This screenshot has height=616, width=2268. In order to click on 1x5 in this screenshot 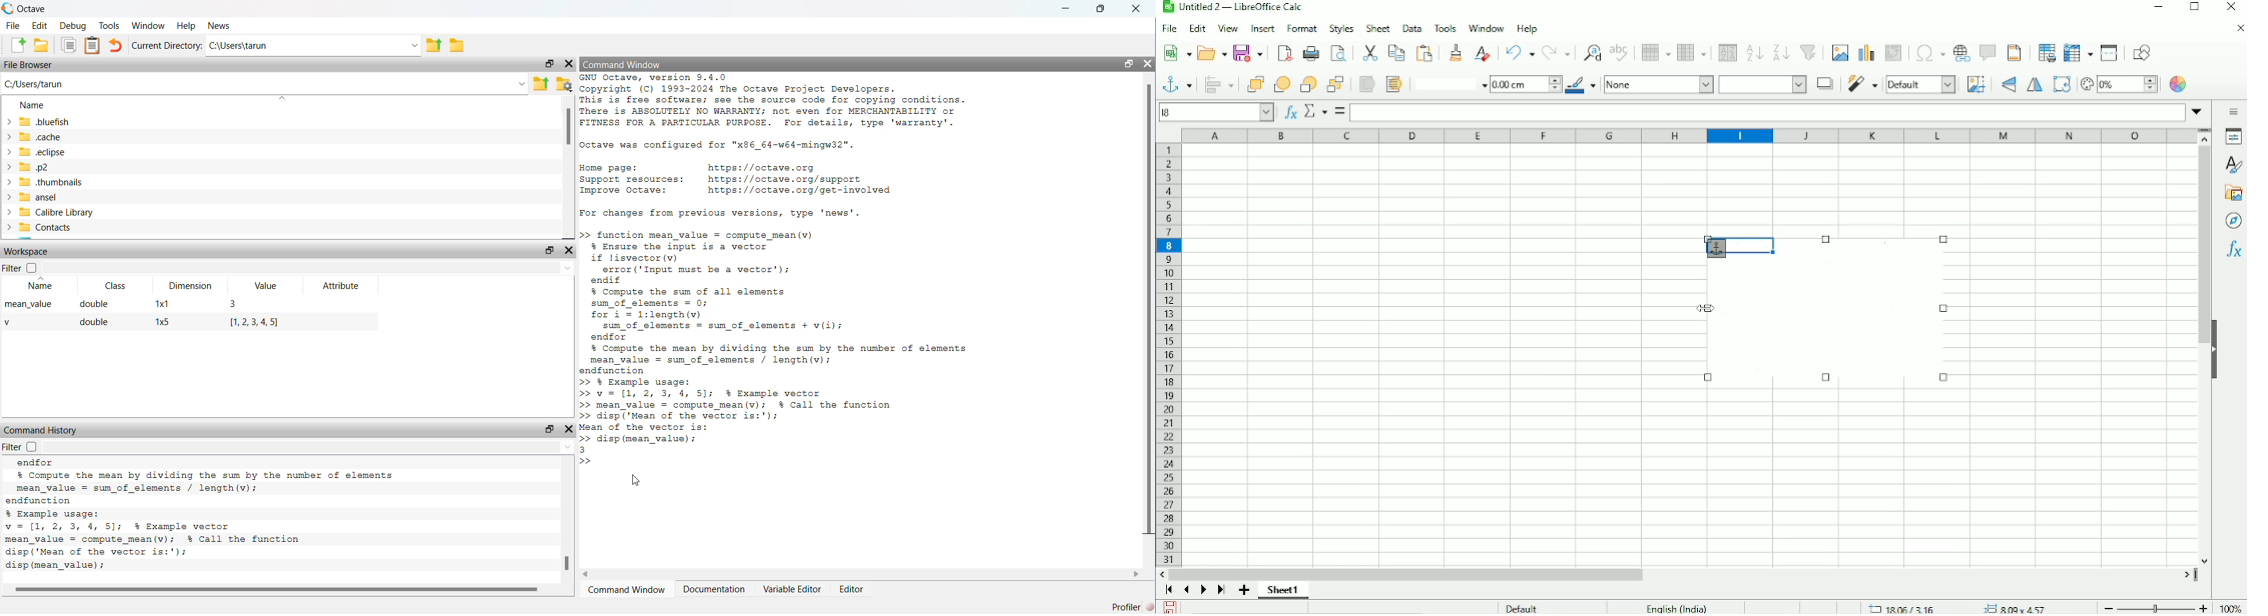, I will do `click(163, 322)`.